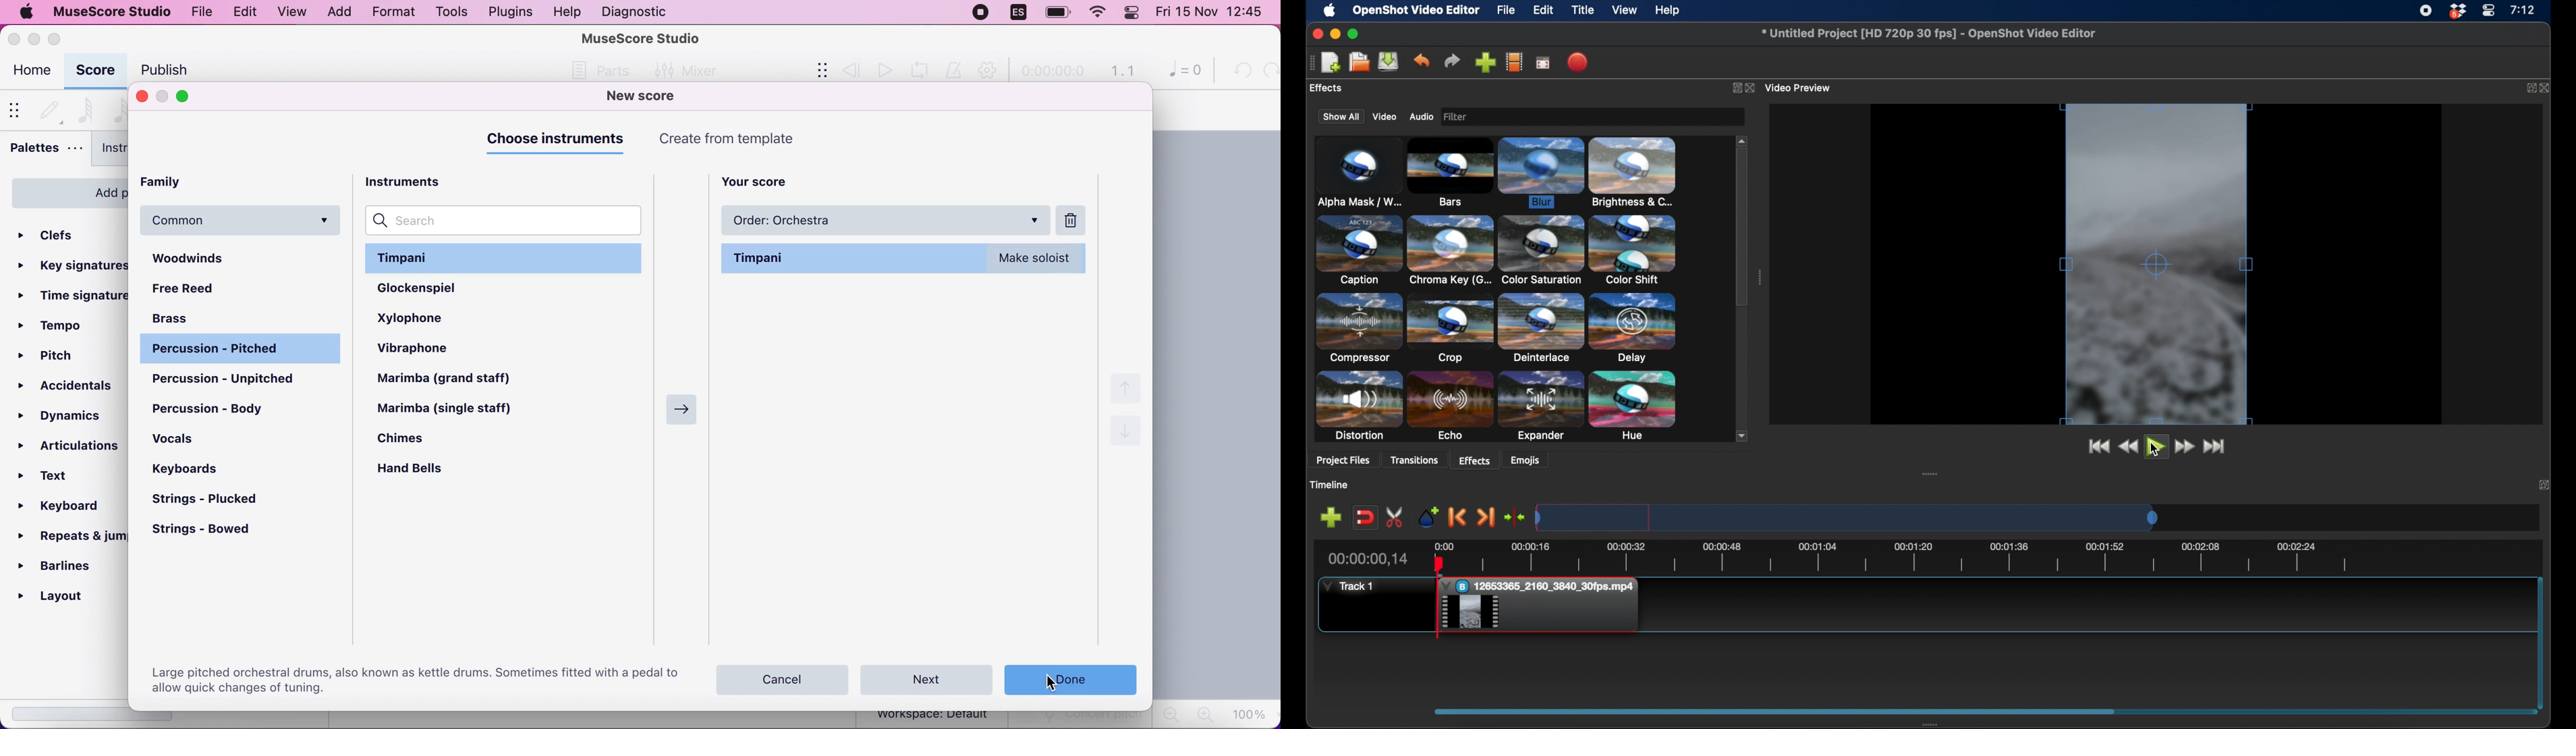  I want to click on instruments, so click(131, 150).